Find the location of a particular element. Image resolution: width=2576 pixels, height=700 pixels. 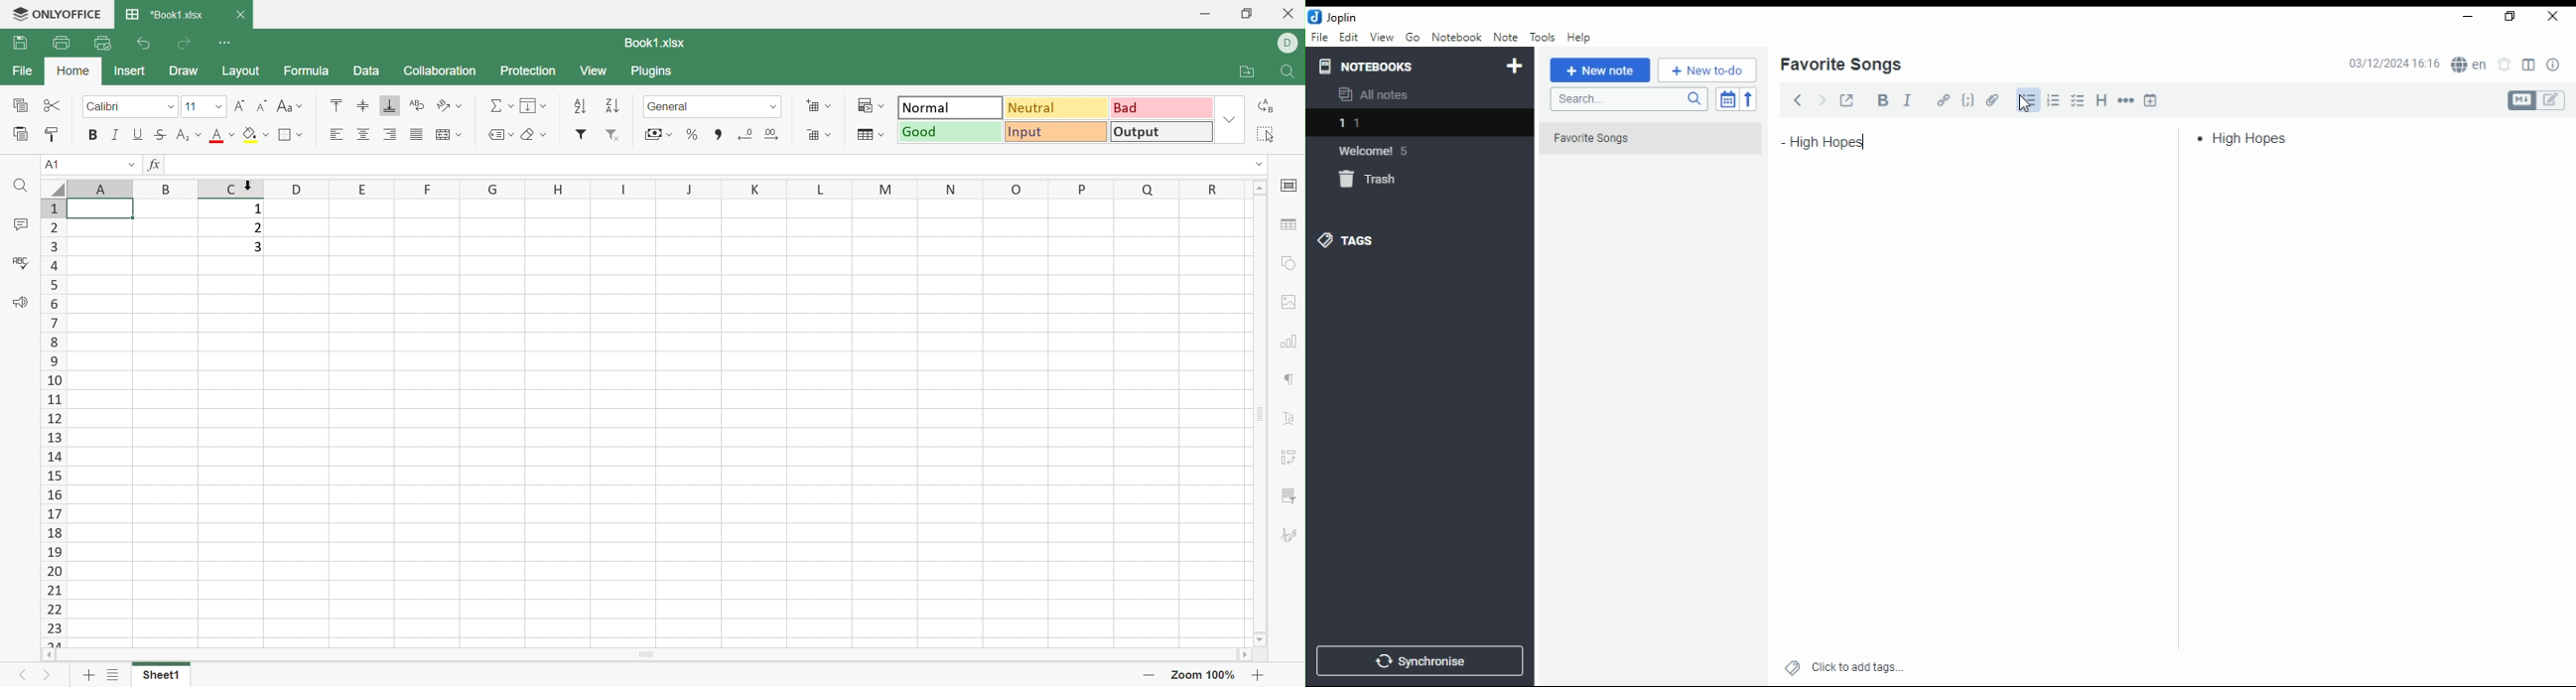

file is located at coordinates (1319, 36).